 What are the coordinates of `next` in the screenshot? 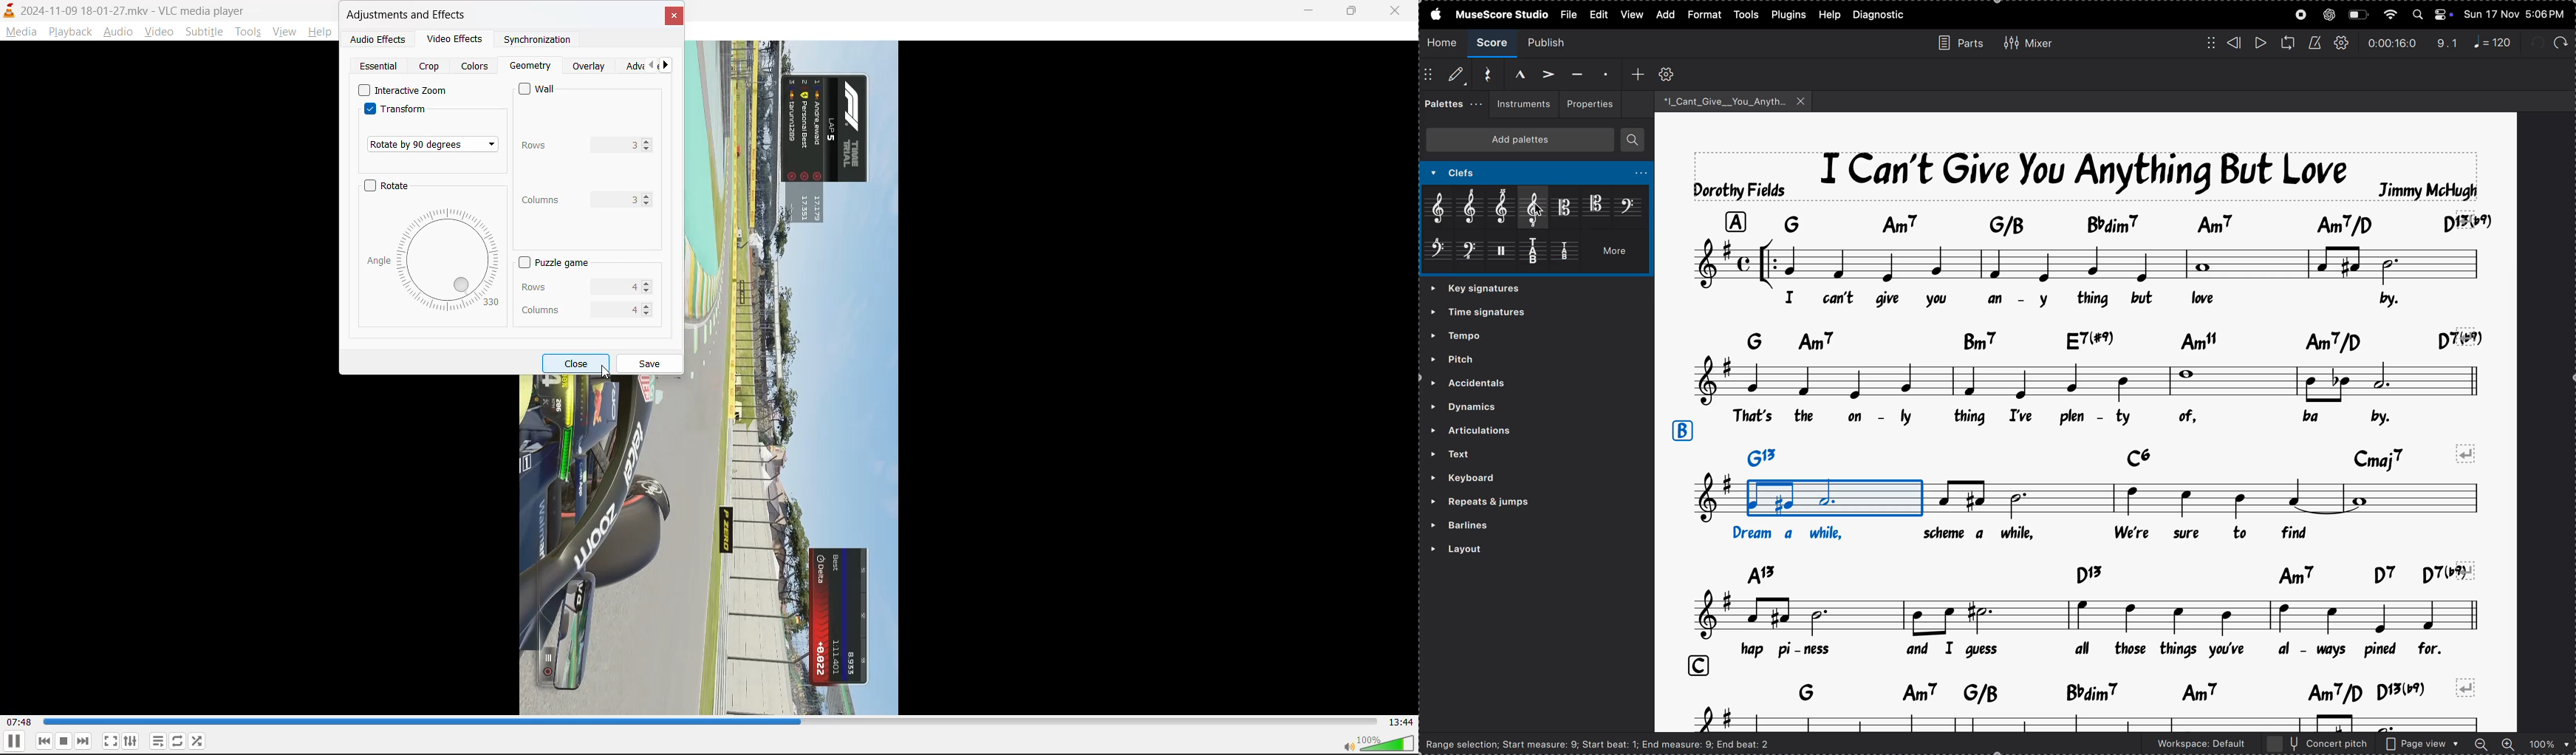 It's located at (669, 65).